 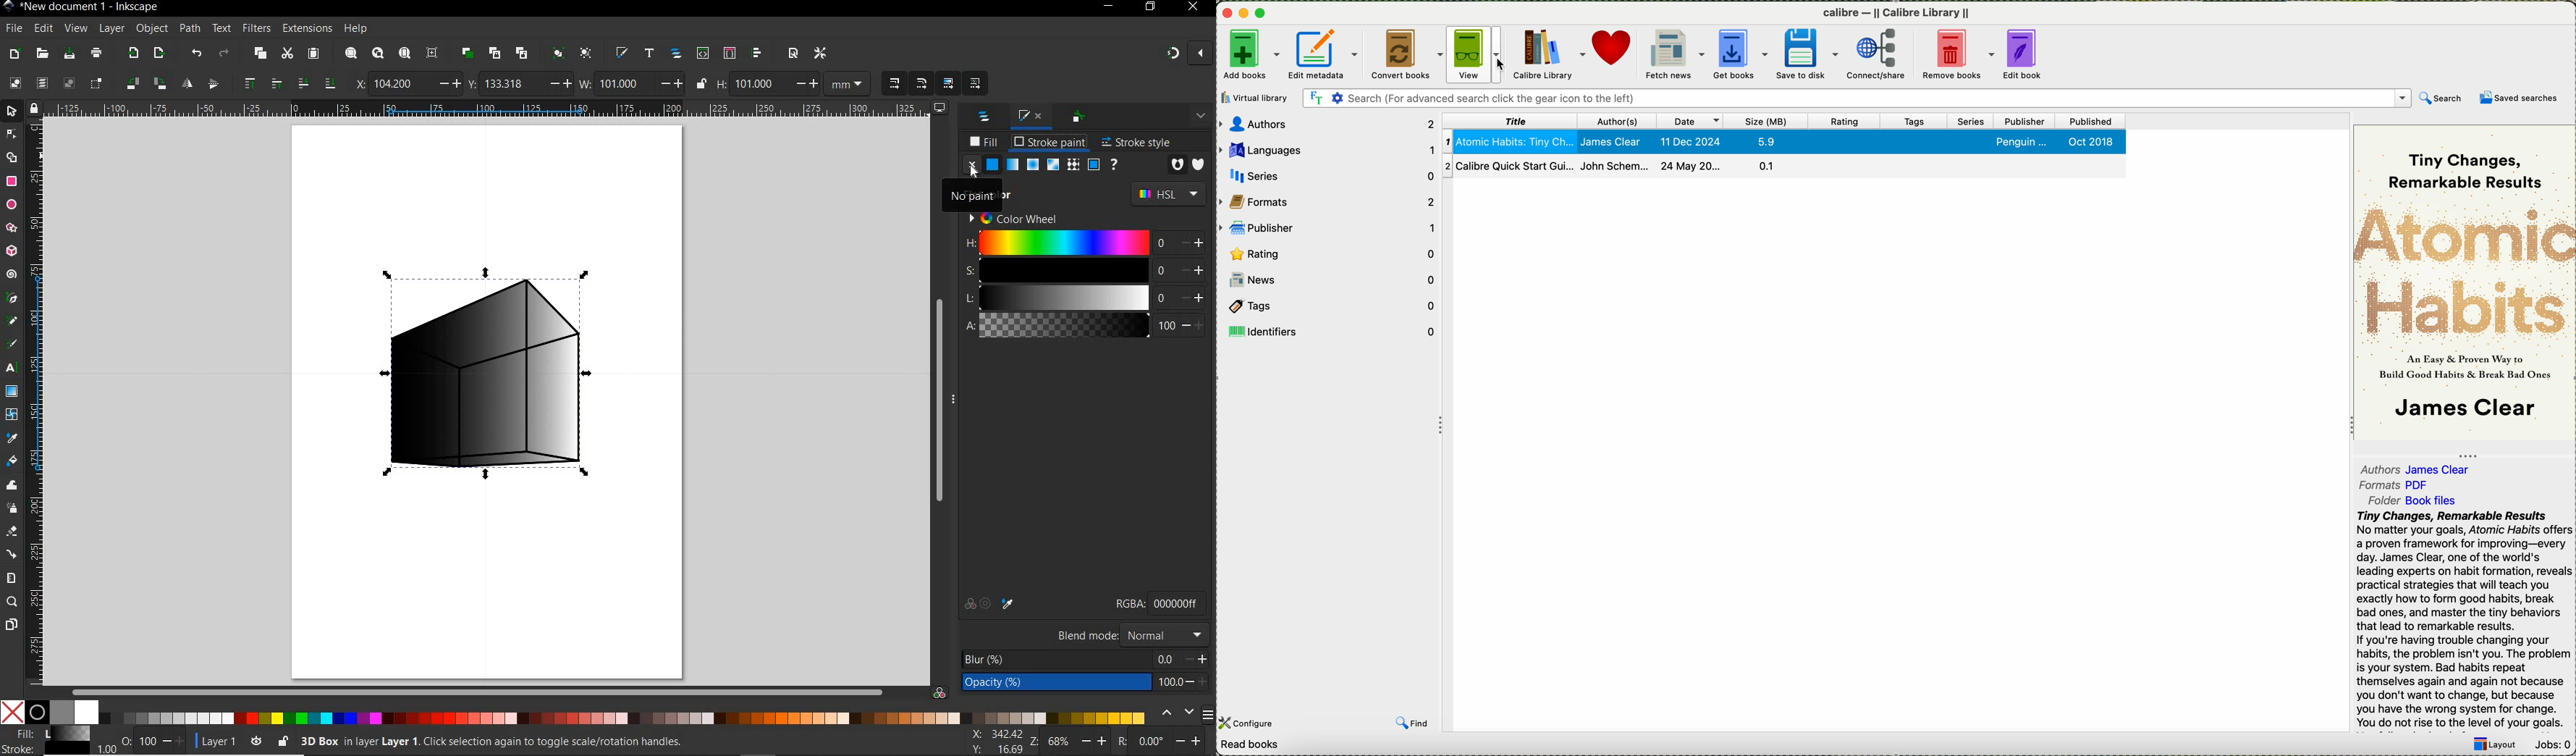 What do you see at coordinates (1149, 7) in the screenshot?
I see `RESTORE DOWN` at bounding box center [1149, 7].